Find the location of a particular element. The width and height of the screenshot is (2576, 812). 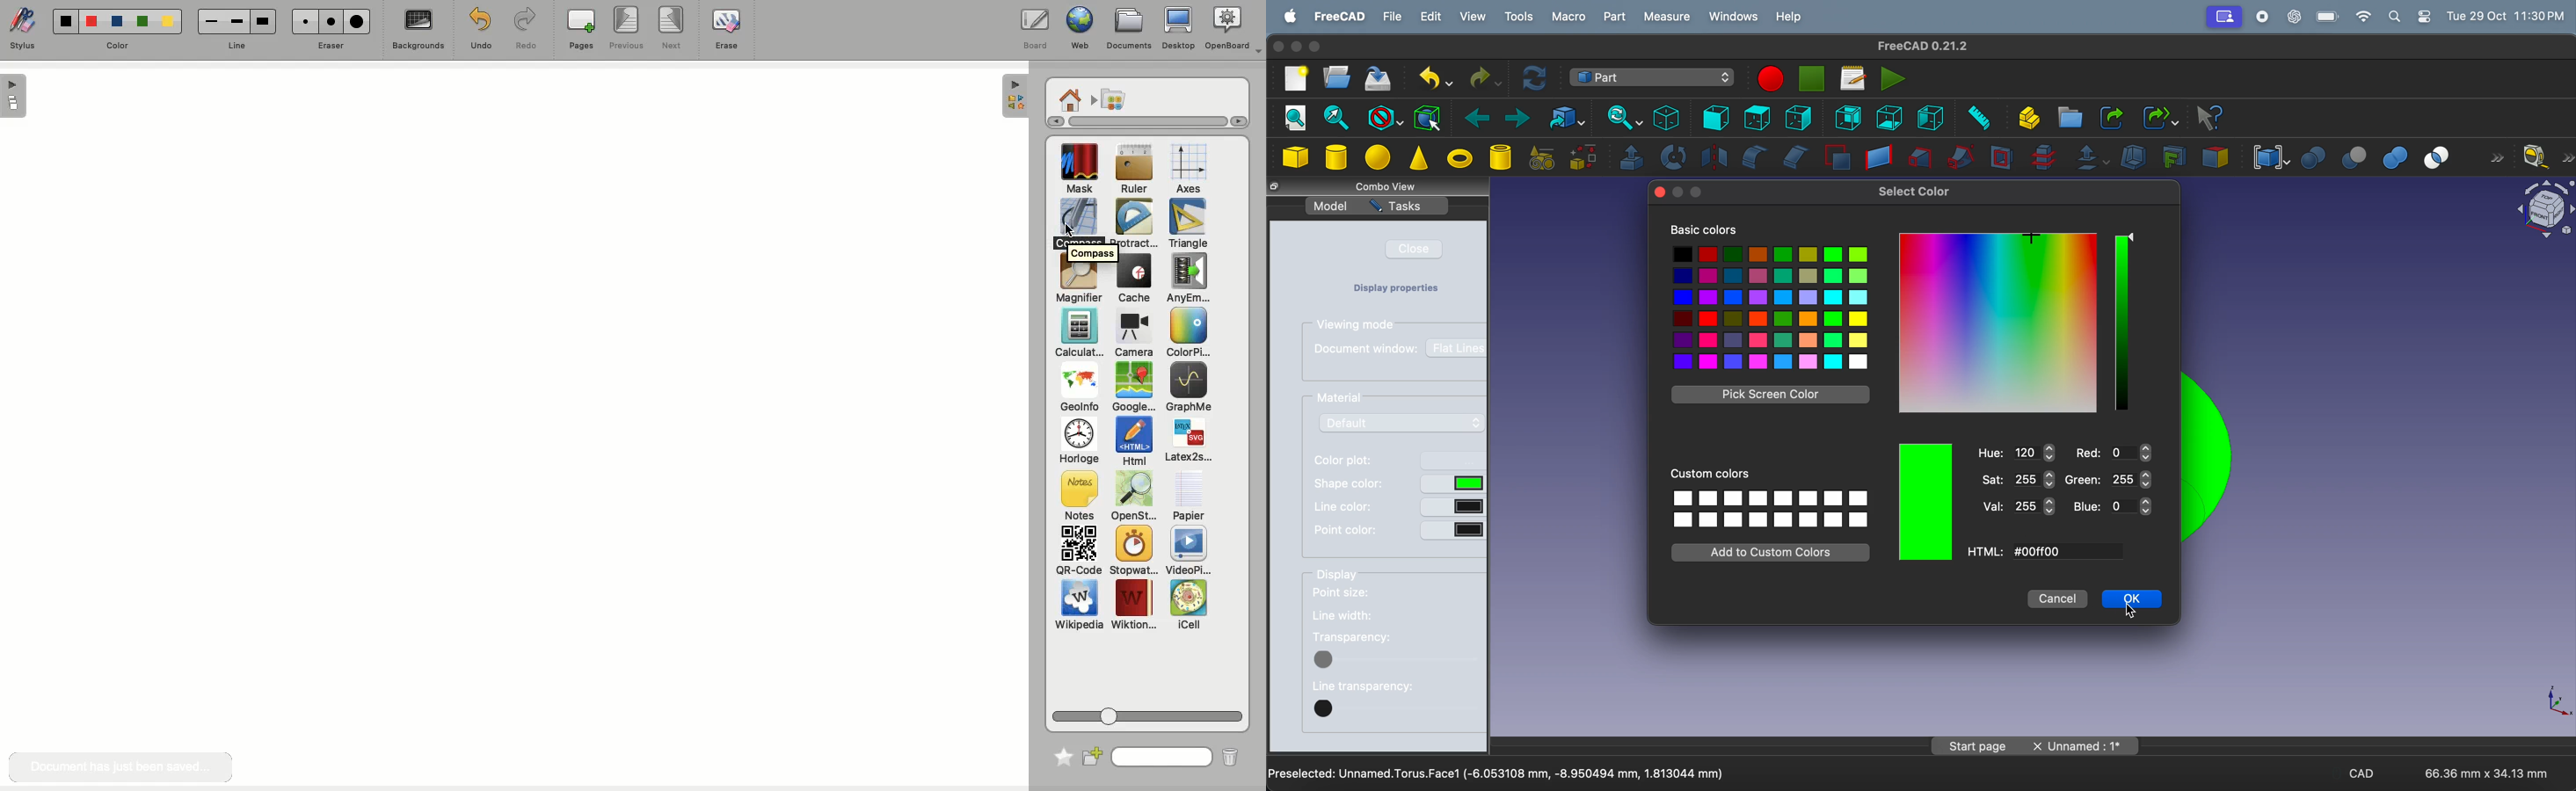

fit all is located at coordinates (1294, 117).